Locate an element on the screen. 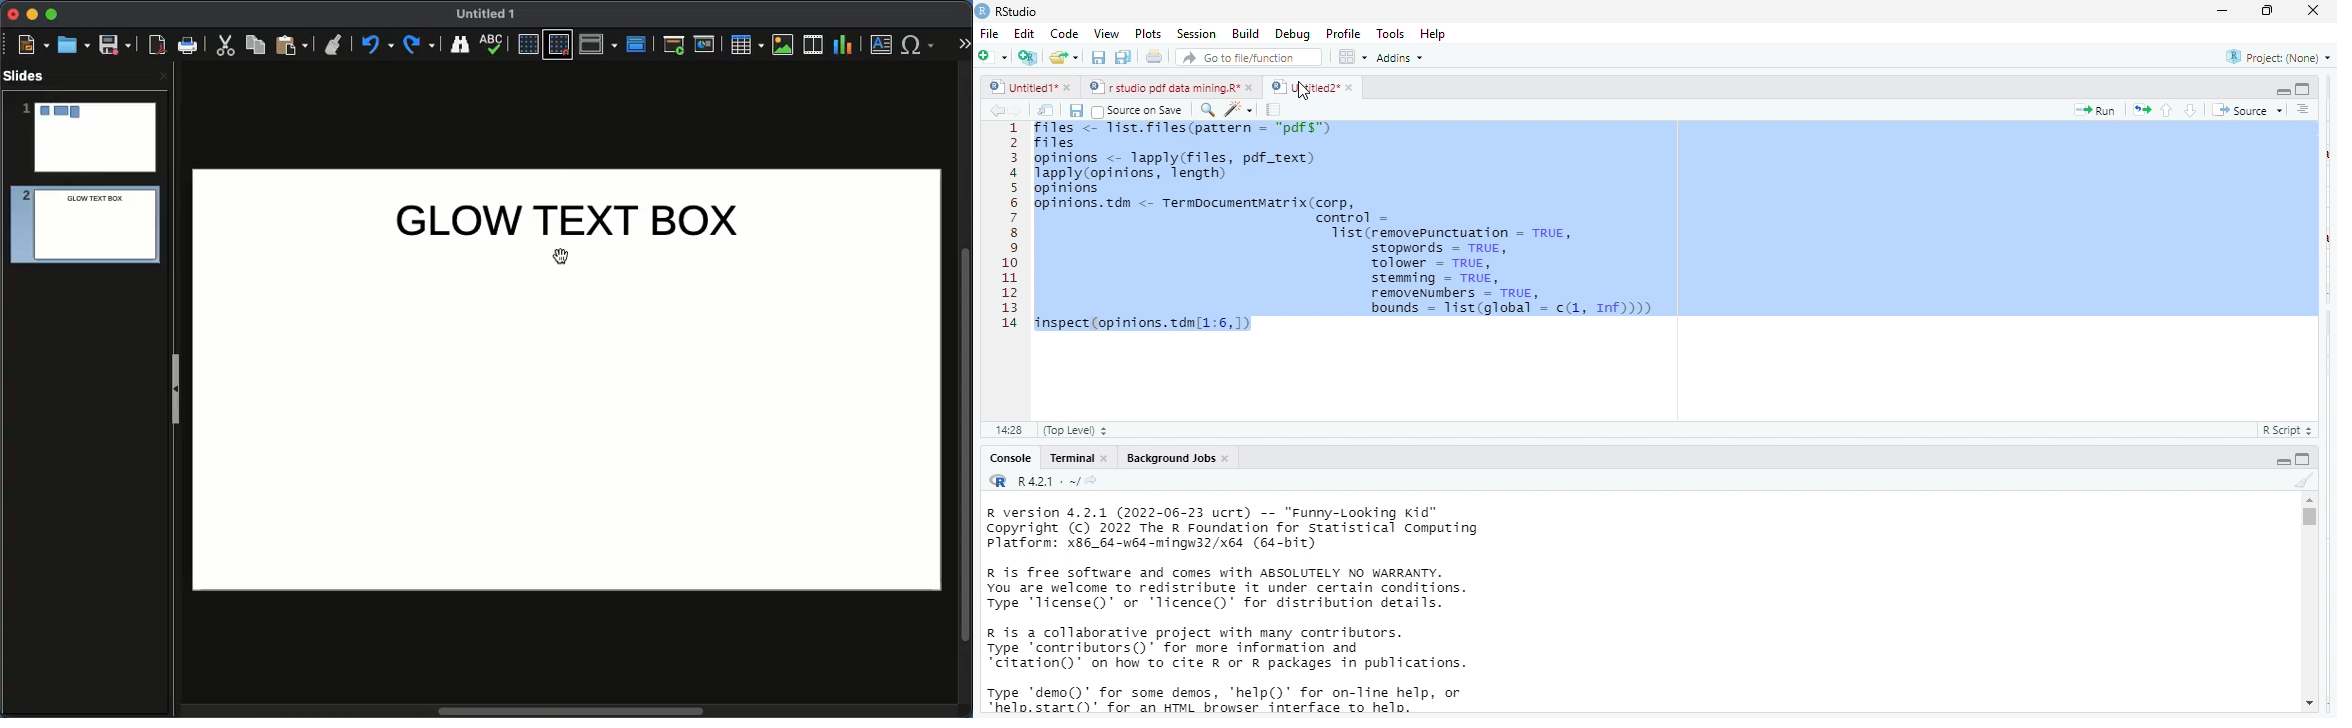 This screenshot has height=728, width=2352. rs studio logo is located at coordinates (982, 10).